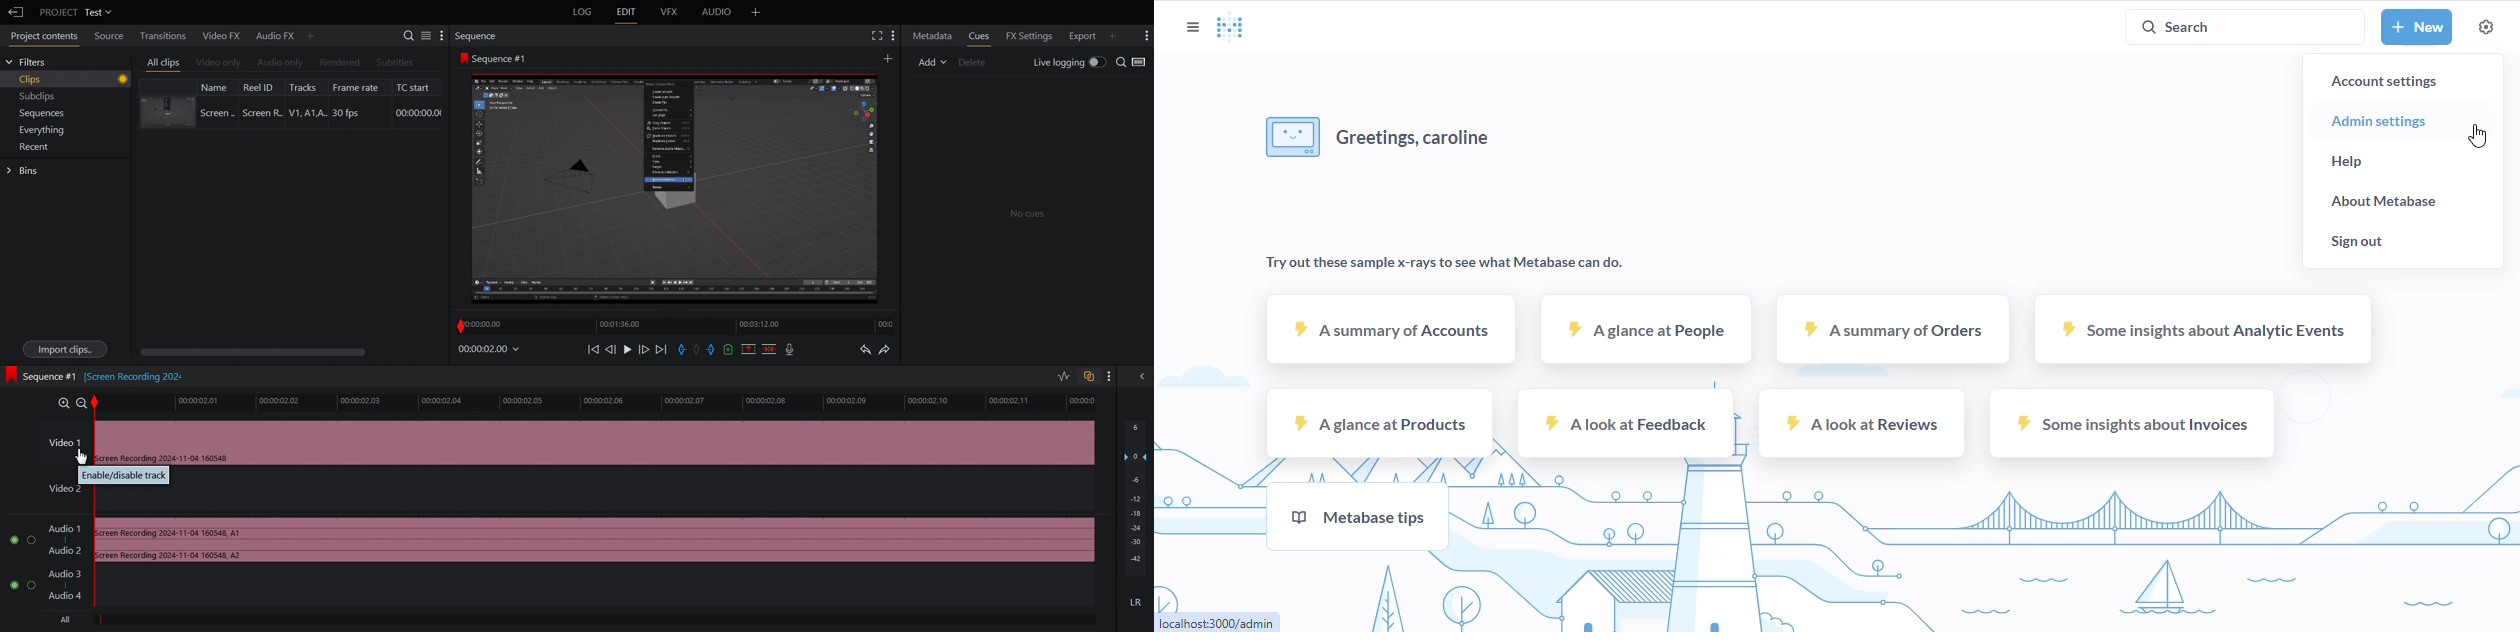  I want to click on a summary of accounts, so click(1390, 329).